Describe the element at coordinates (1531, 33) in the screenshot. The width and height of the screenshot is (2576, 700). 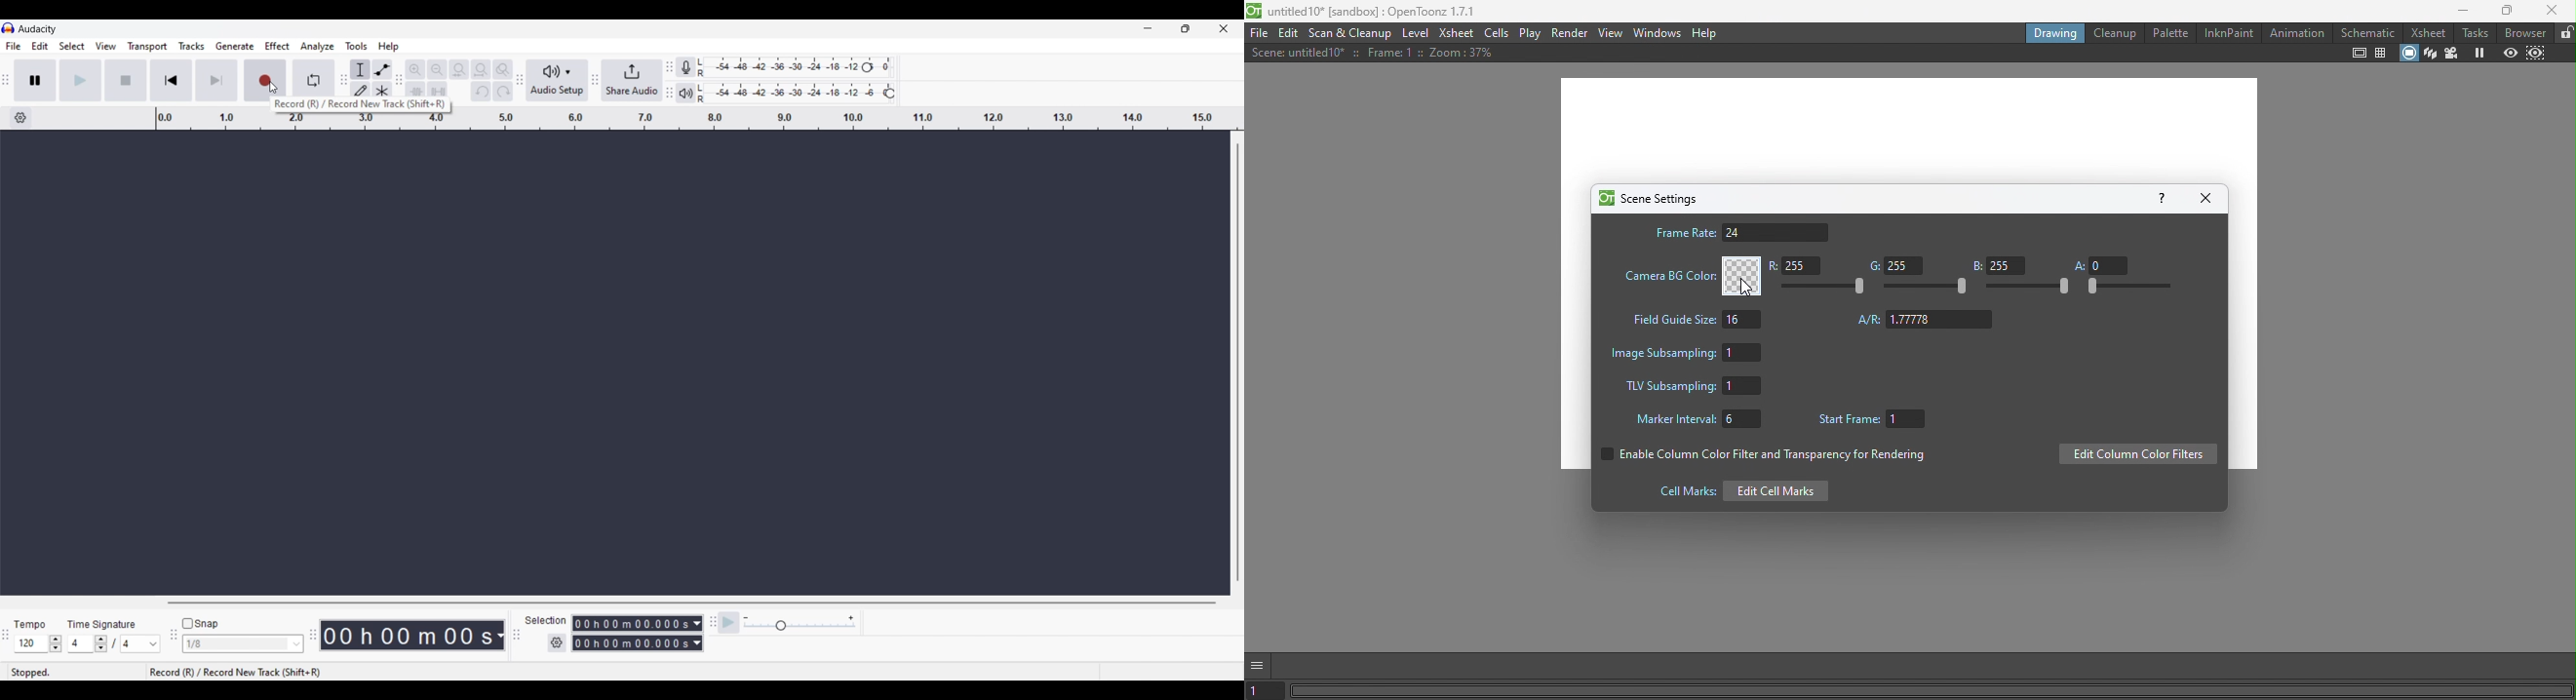
I see `Play` at that location.